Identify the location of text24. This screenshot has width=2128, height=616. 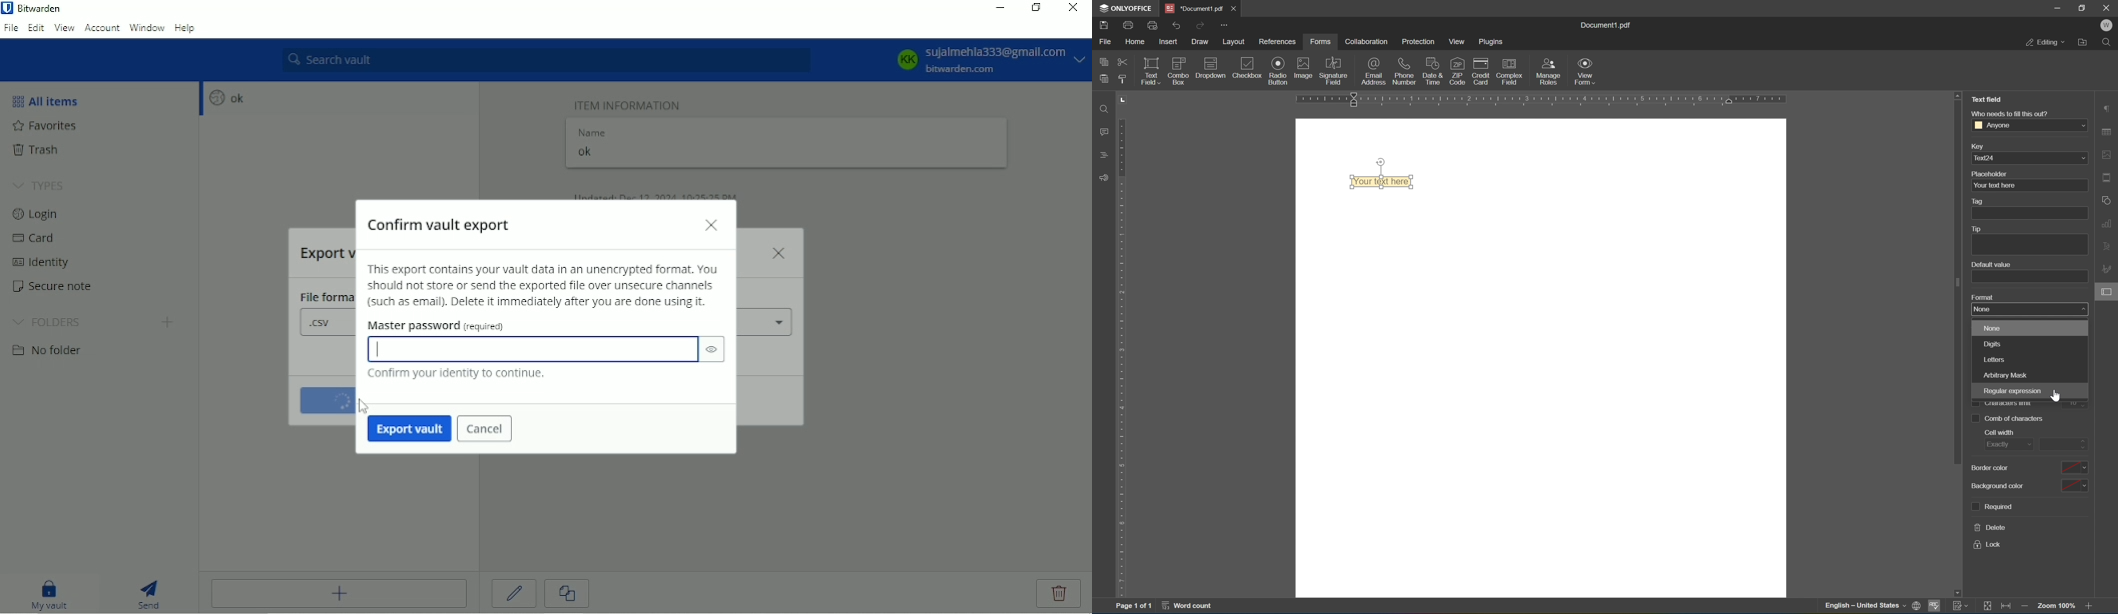
(2030, 158).